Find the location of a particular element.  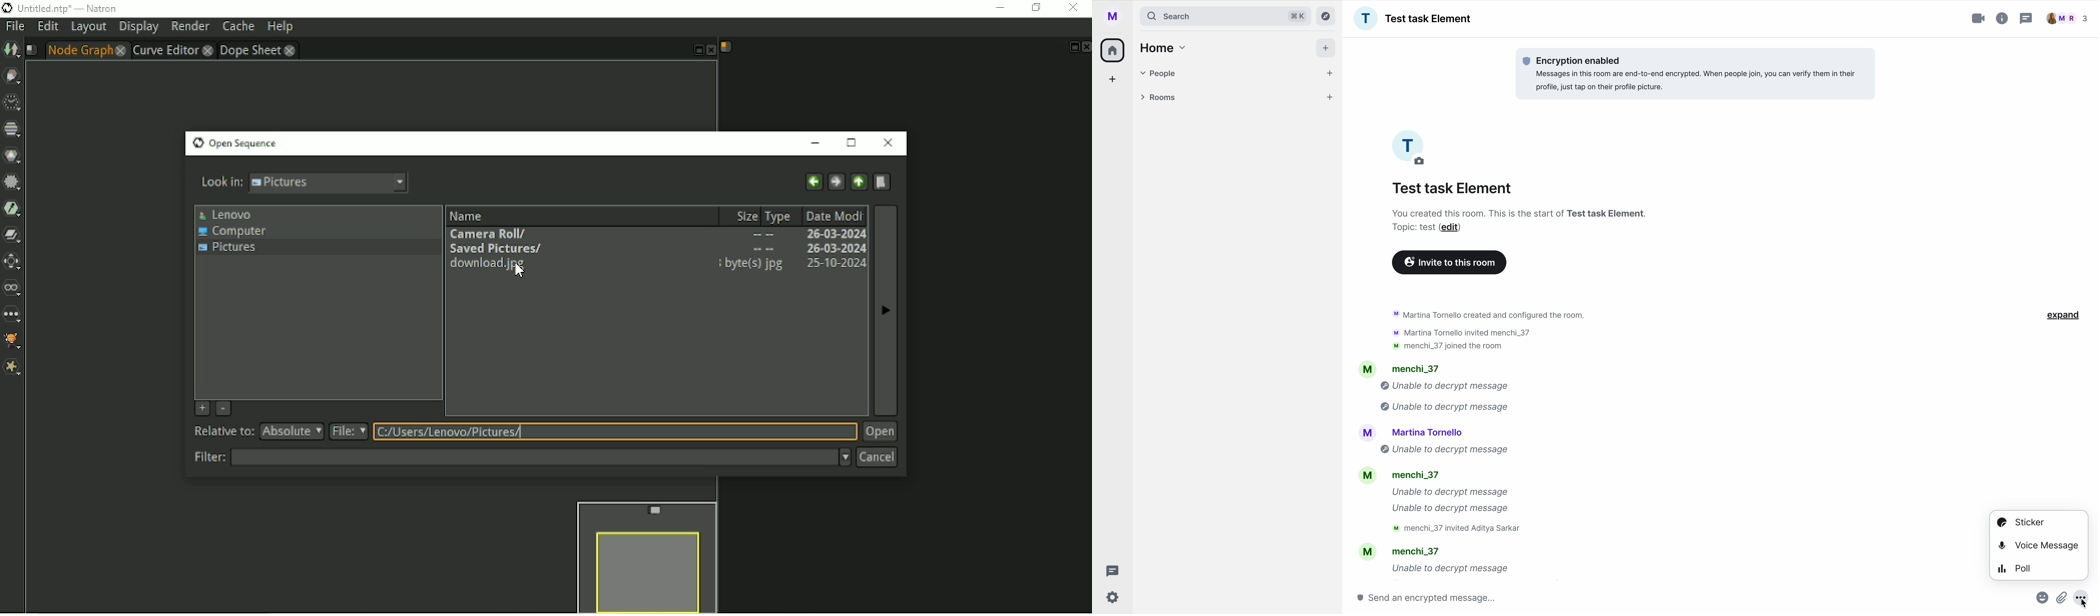

activity chat is located at coordinates (1471, 441).